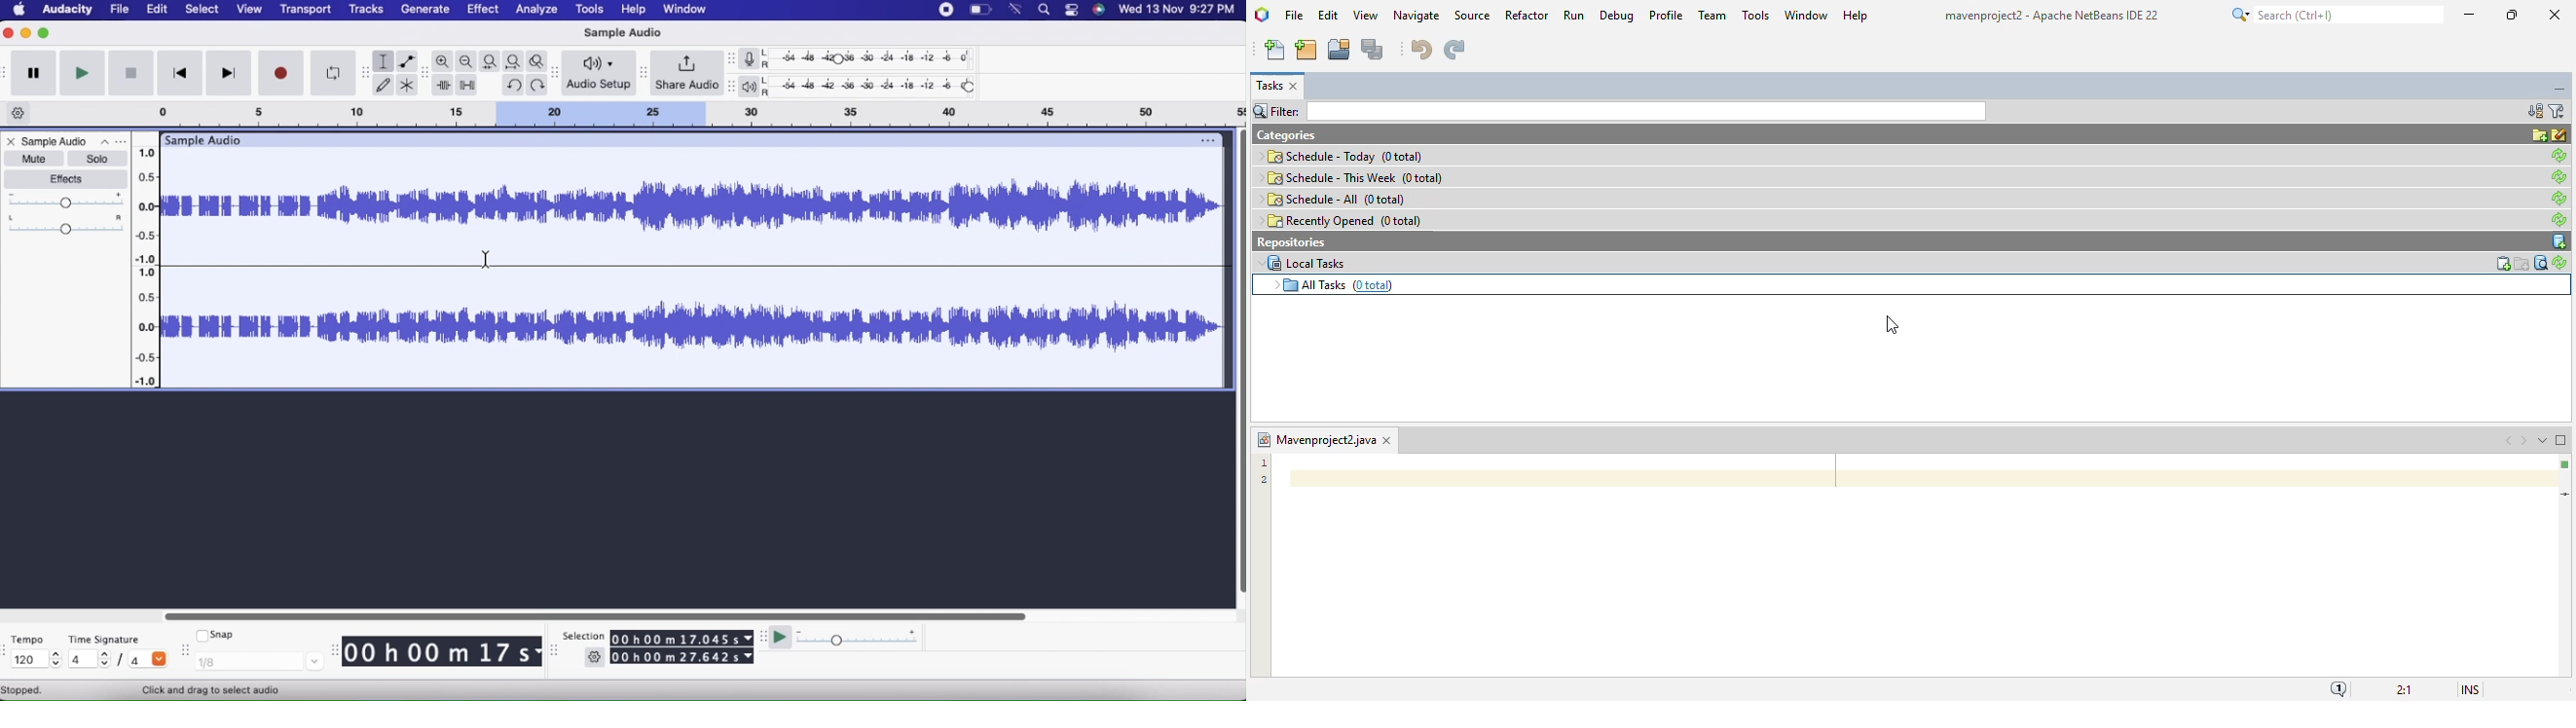 The height and width of the screenshot is (728, 2576). I want to click on audio track, so click(694, 328).